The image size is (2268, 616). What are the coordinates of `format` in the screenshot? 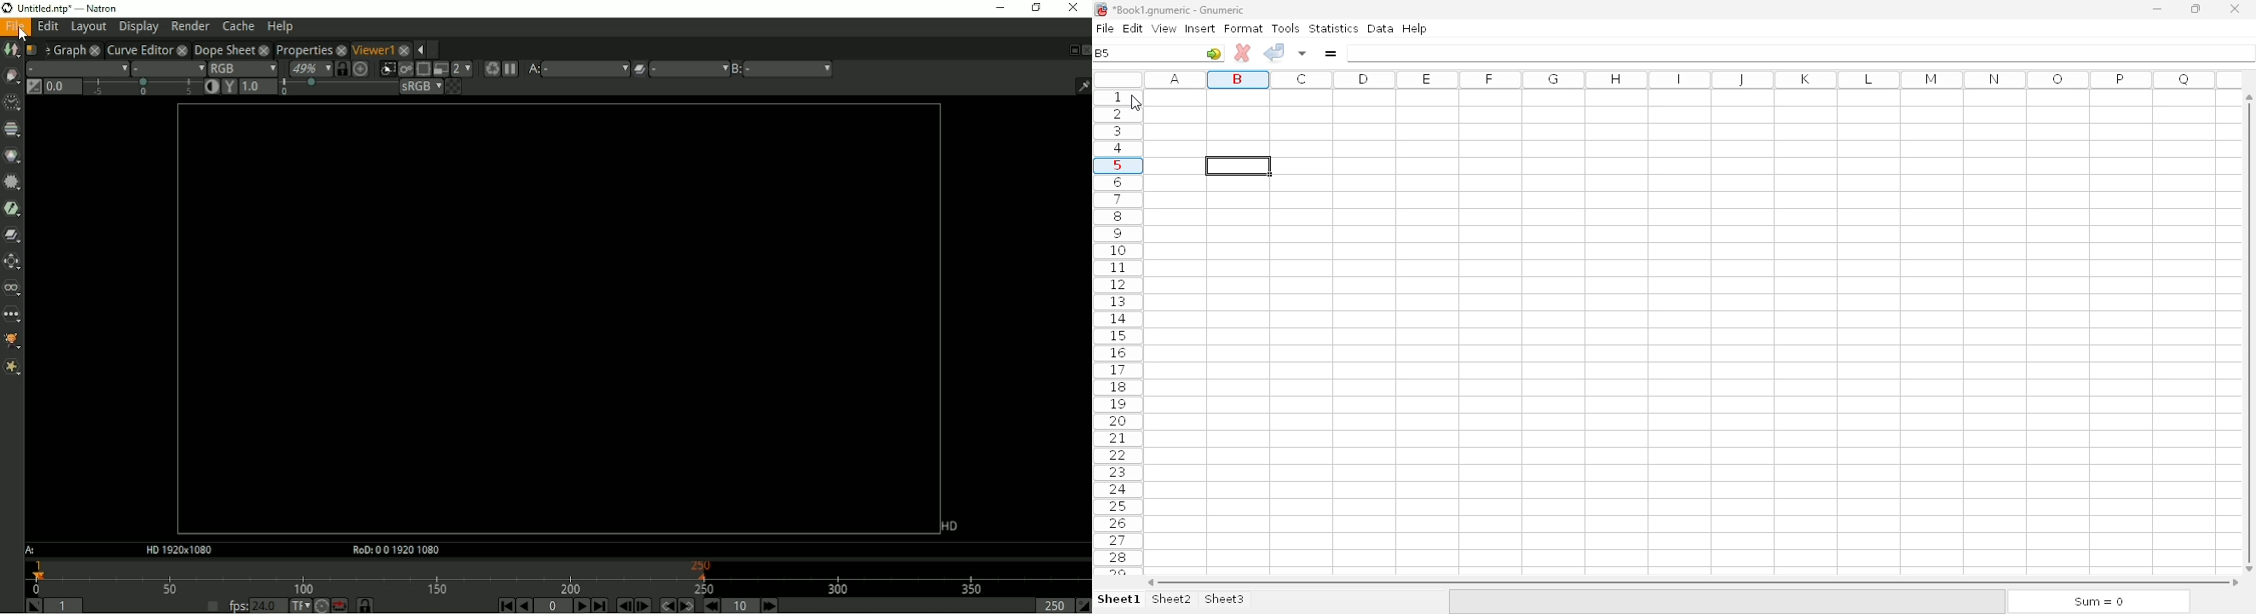 It's located at (1244, 28).